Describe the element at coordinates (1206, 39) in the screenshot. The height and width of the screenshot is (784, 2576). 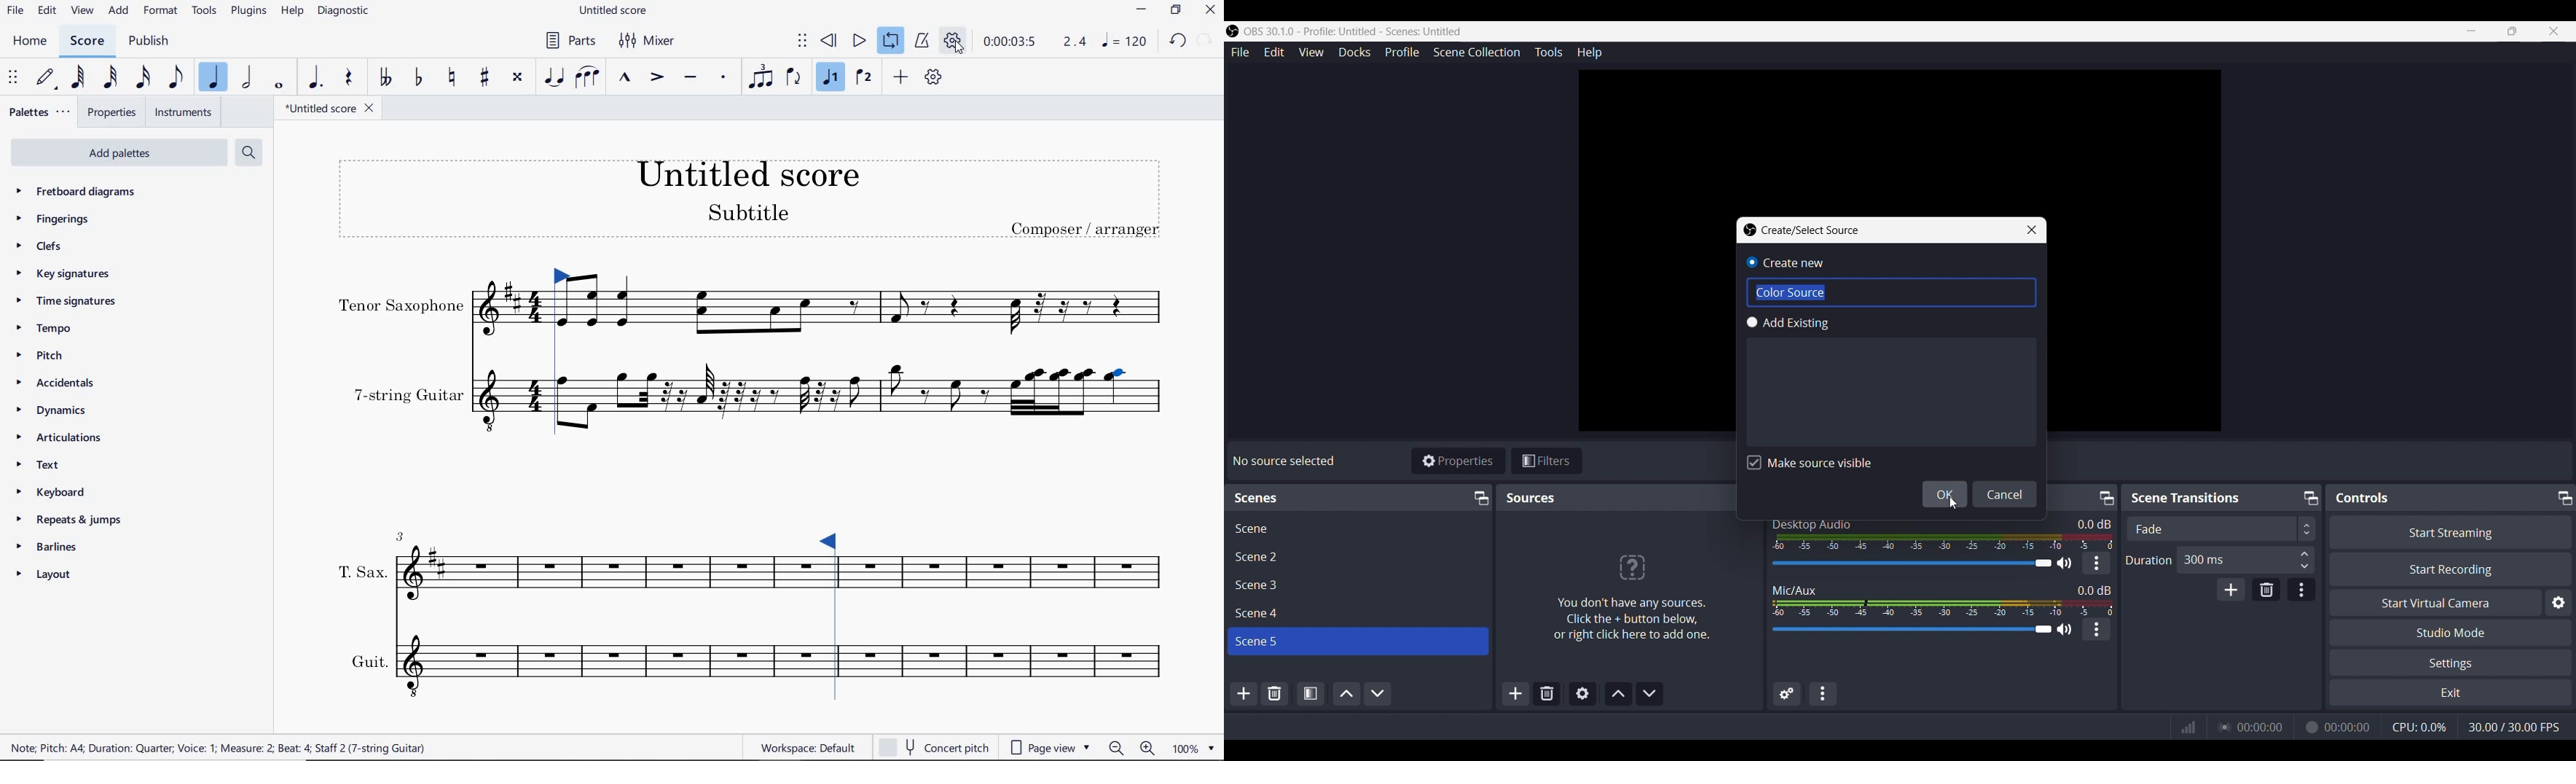
I see `REDO` at that location.